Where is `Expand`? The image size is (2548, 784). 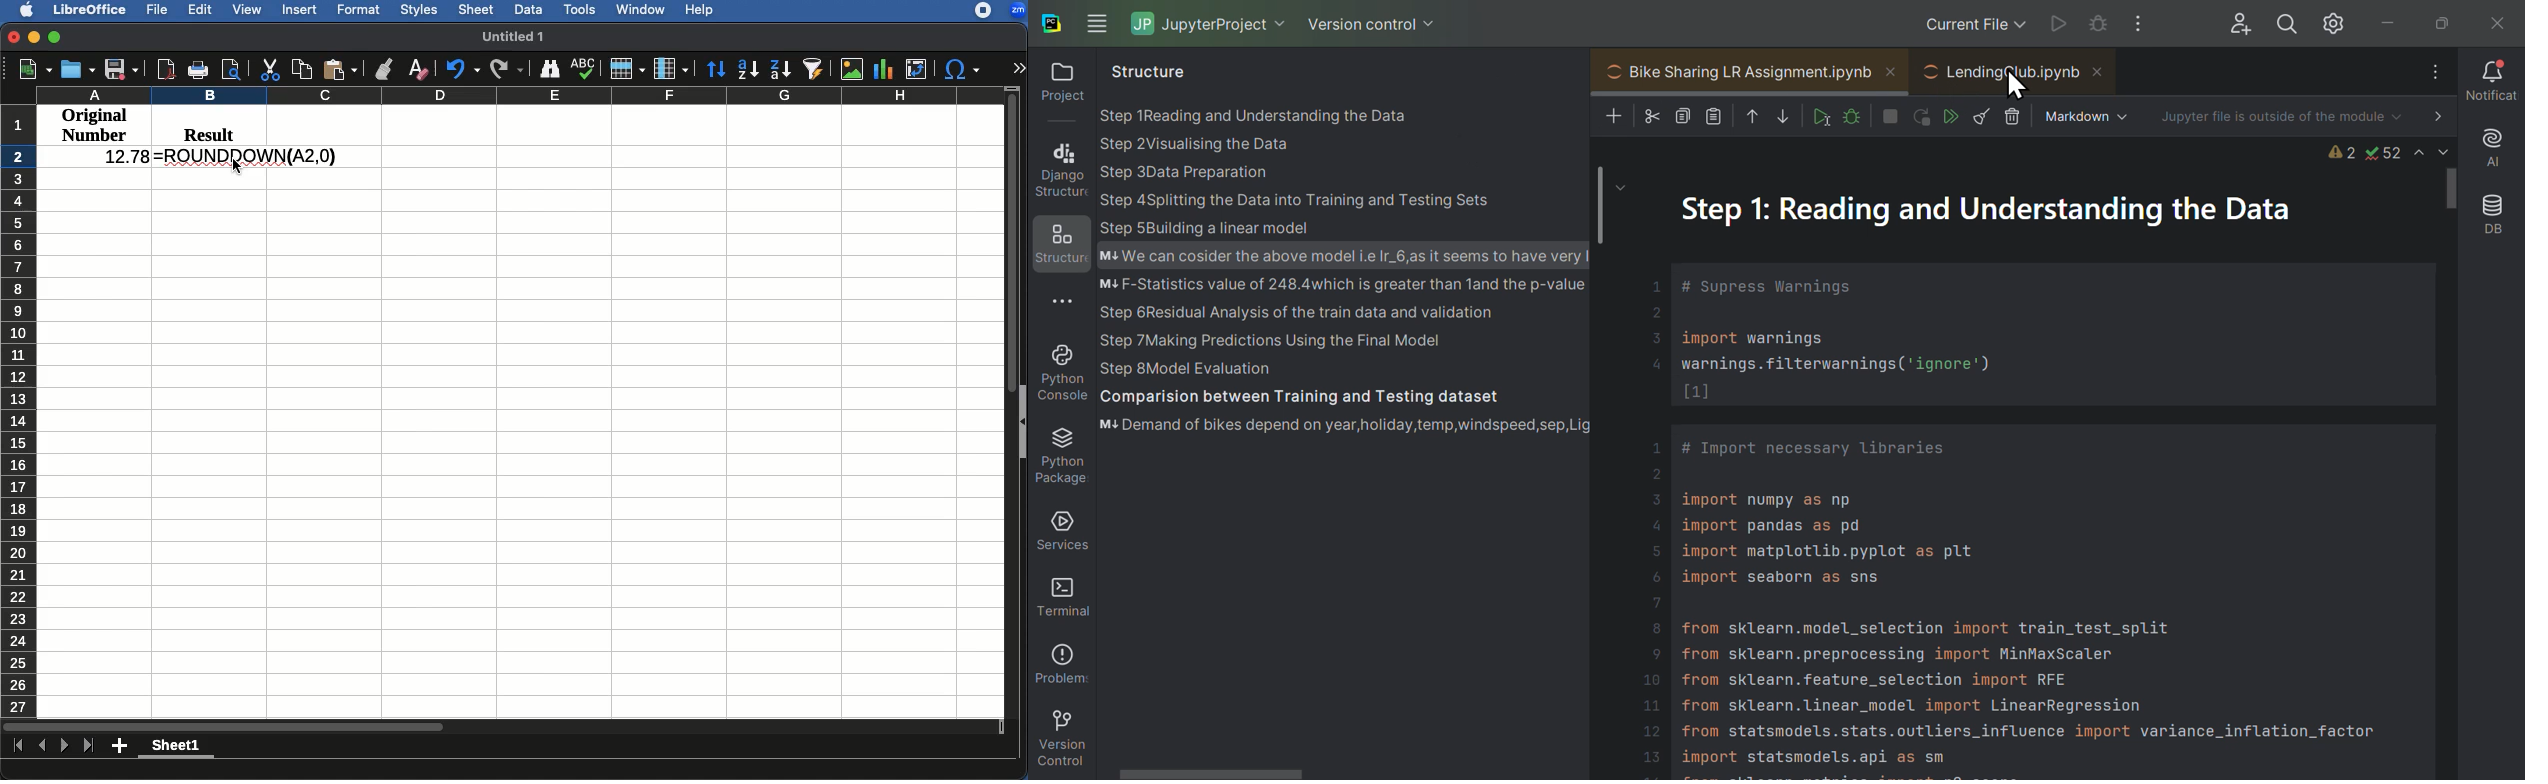
Expand is located at coordinates (1019, 69).